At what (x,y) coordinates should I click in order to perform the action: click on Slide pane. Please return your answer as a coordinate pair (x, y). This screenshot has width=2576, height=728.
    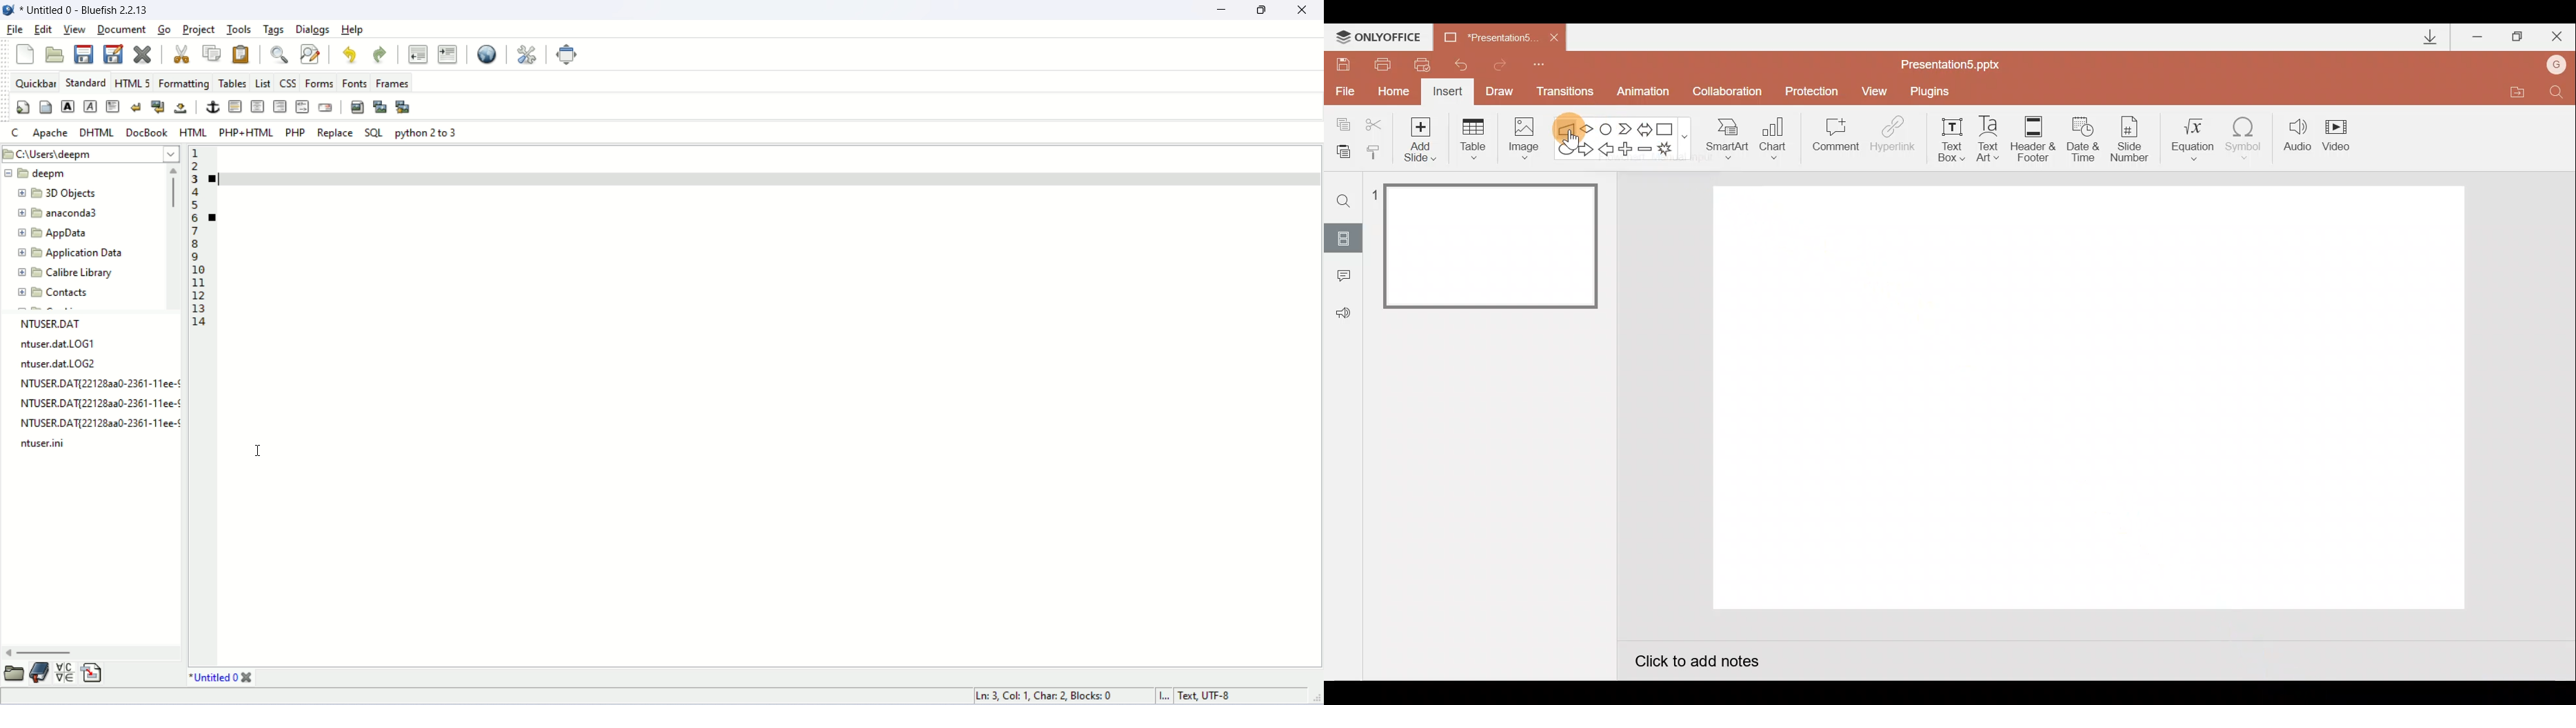
    Looking at the image, I should click on (1493, 378).